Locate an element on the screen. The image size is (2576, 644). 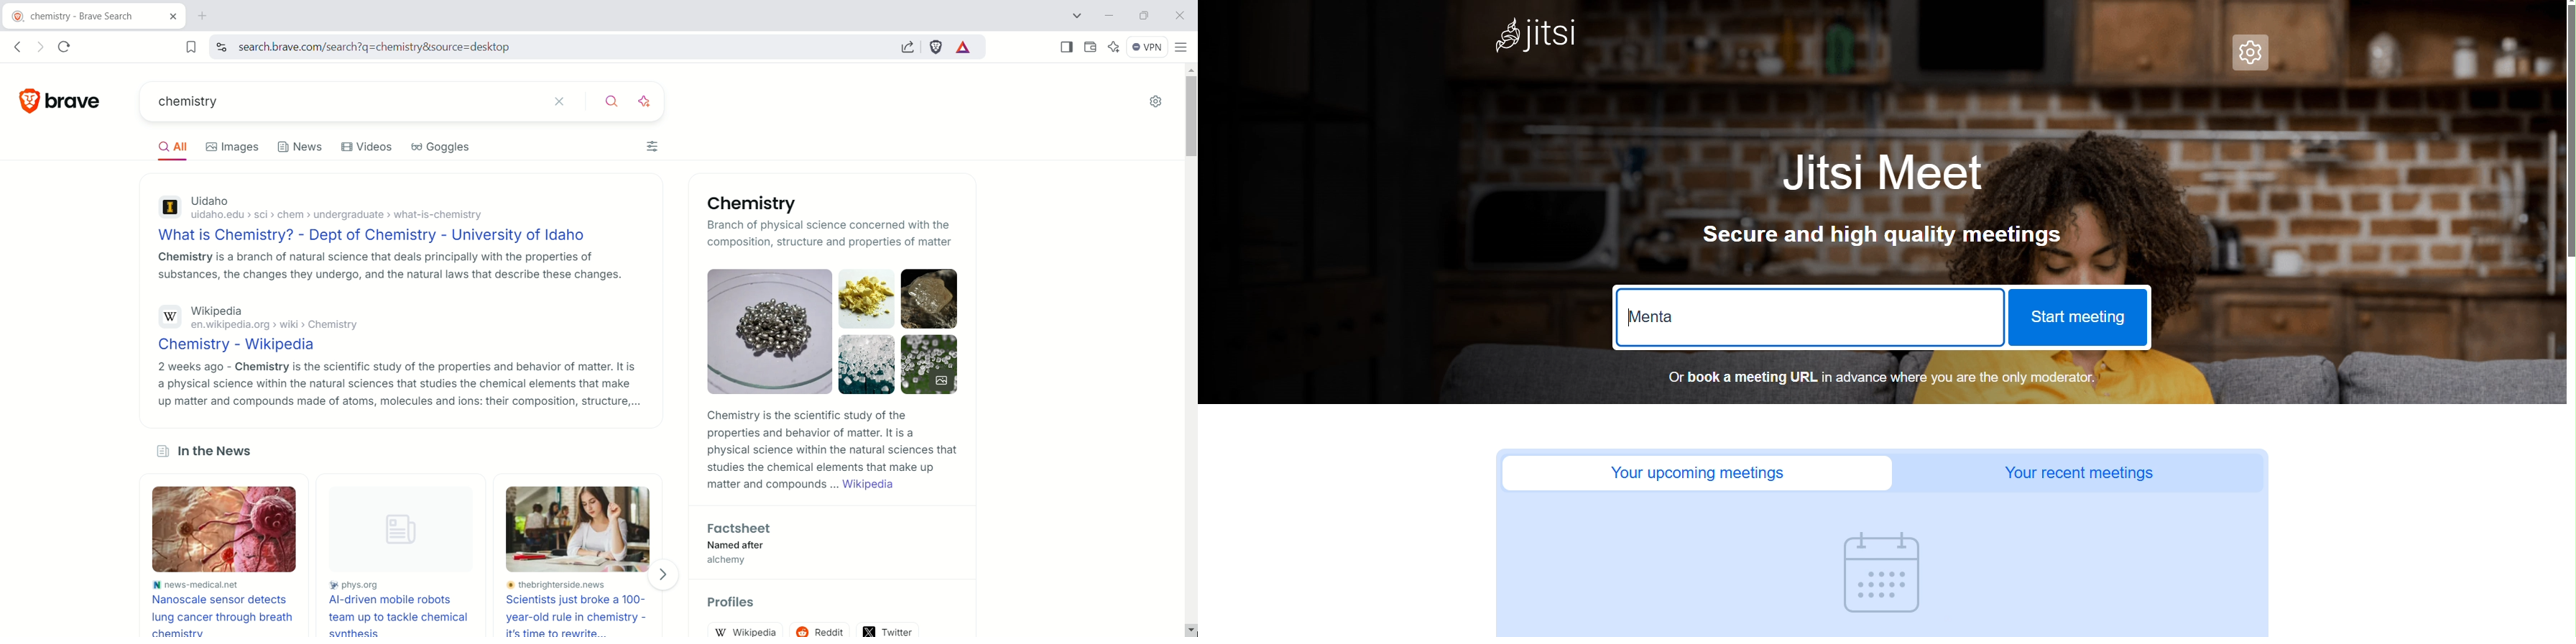
share this page is located at coordinates (908, 46).